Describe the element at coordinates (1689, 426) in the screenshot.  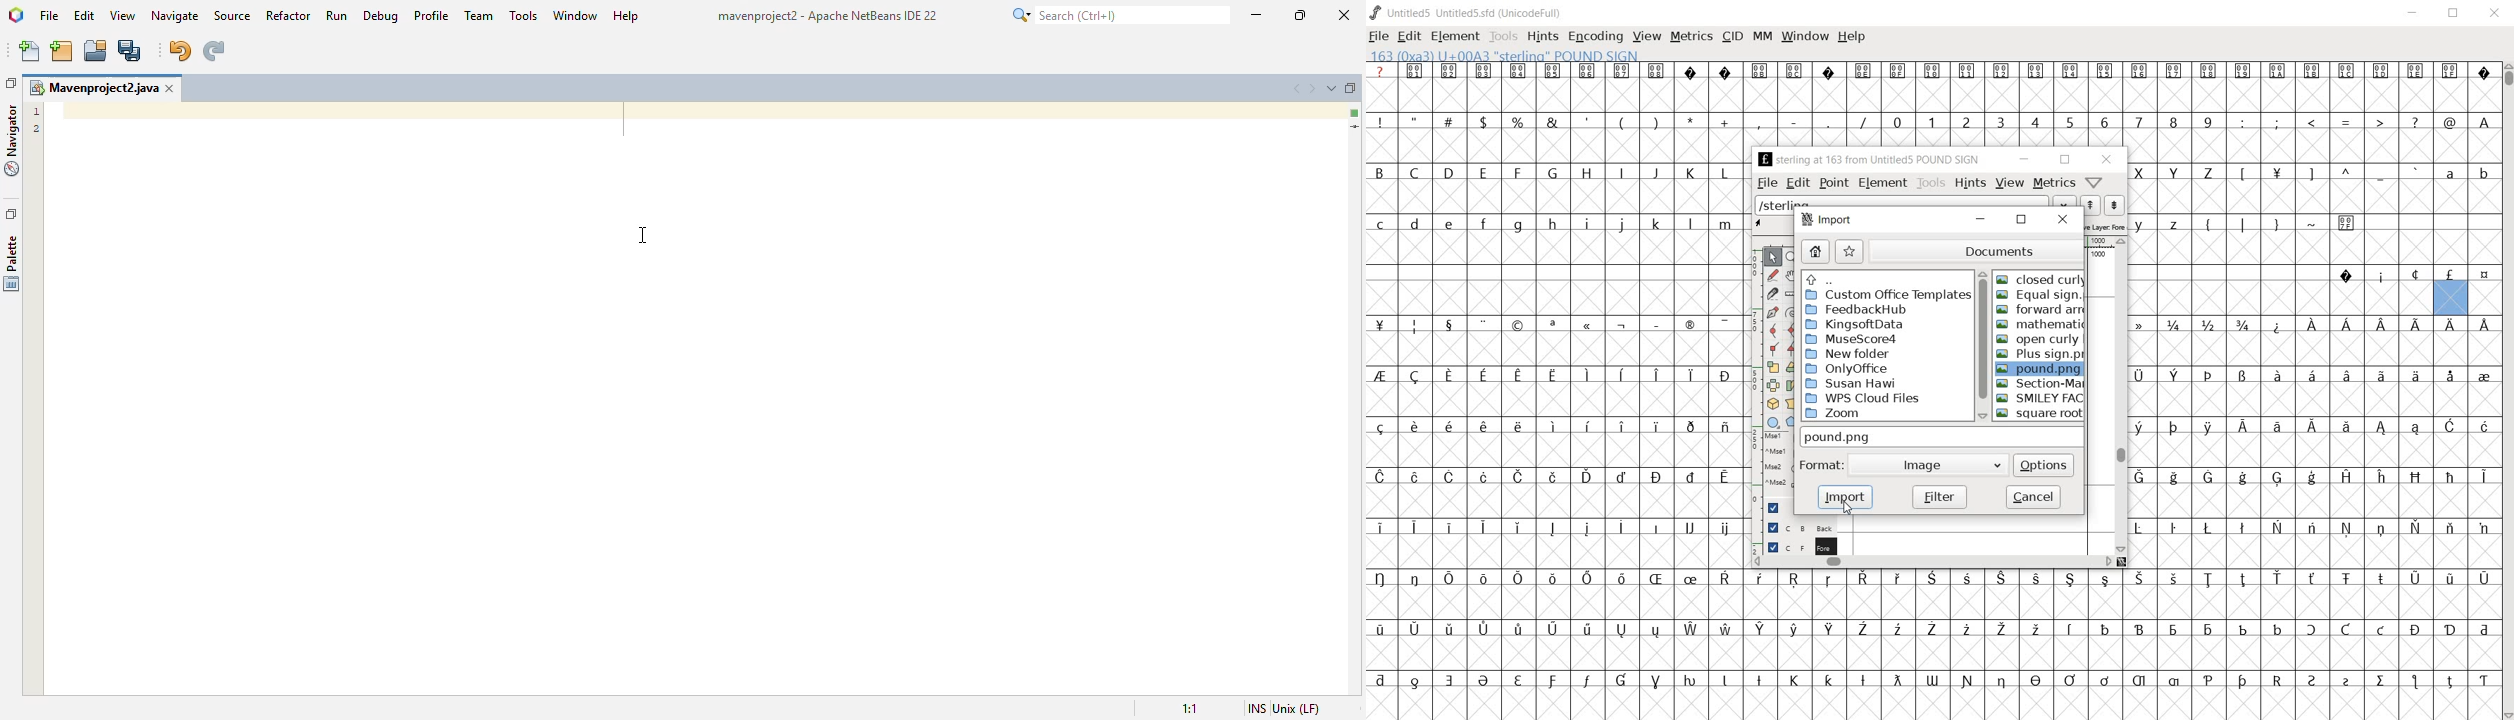
I see `Symbol` at that location.